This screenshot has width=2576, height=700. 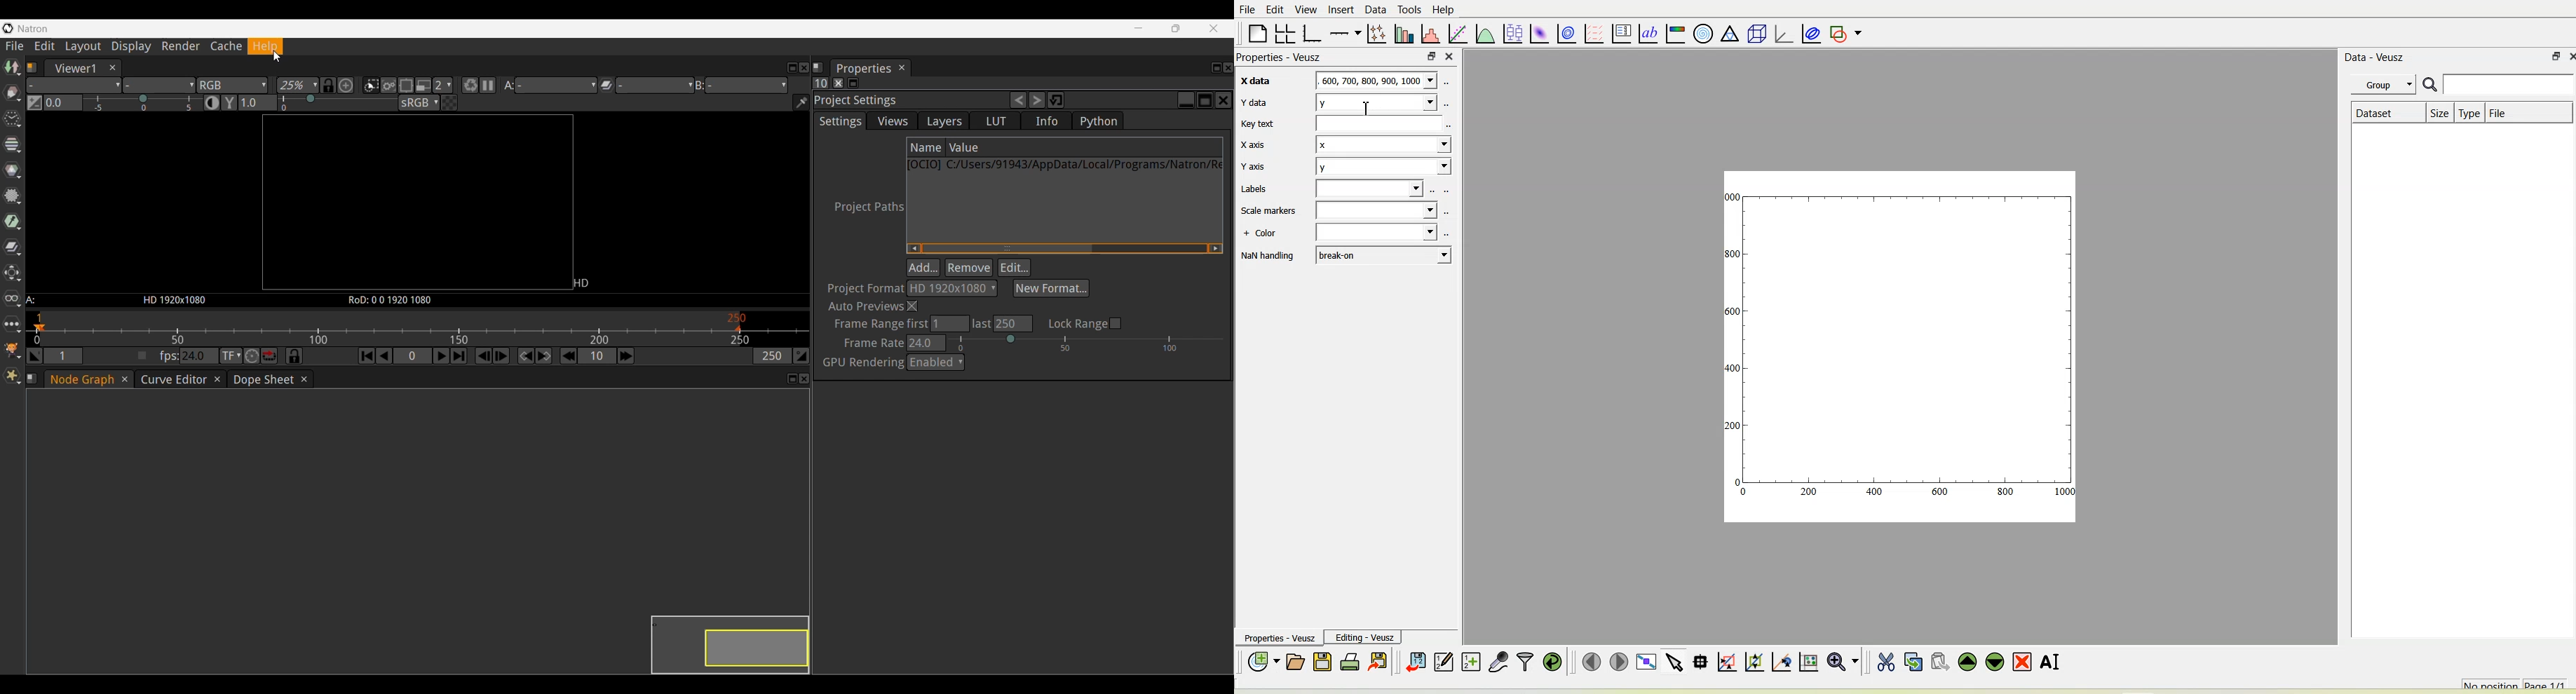 I want to click on Type, so click(x=2469, y=113).